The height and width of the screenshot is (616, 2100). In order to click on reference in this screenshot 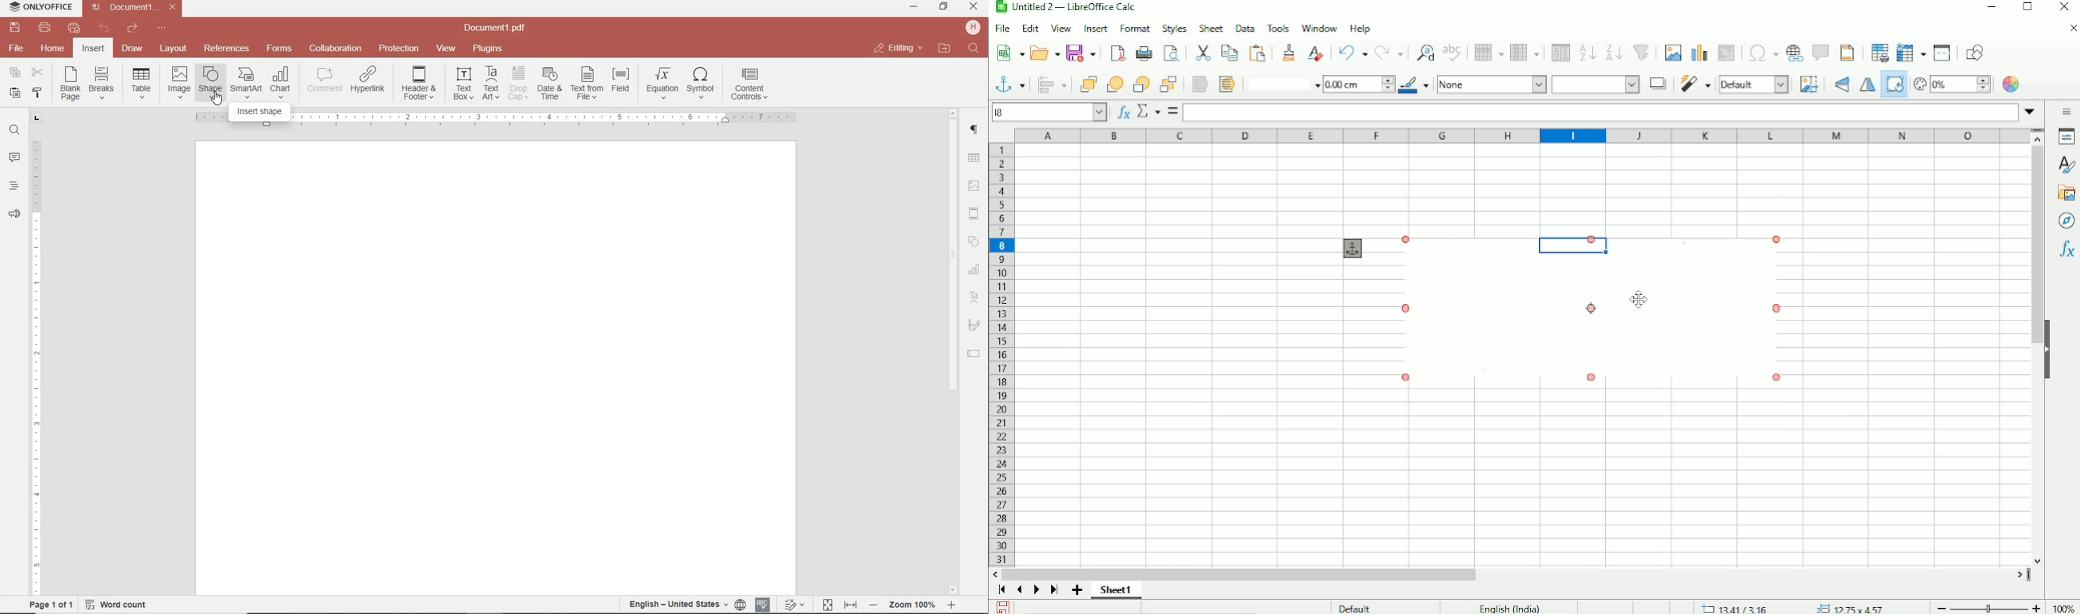, I will do `click(225, 49)`.